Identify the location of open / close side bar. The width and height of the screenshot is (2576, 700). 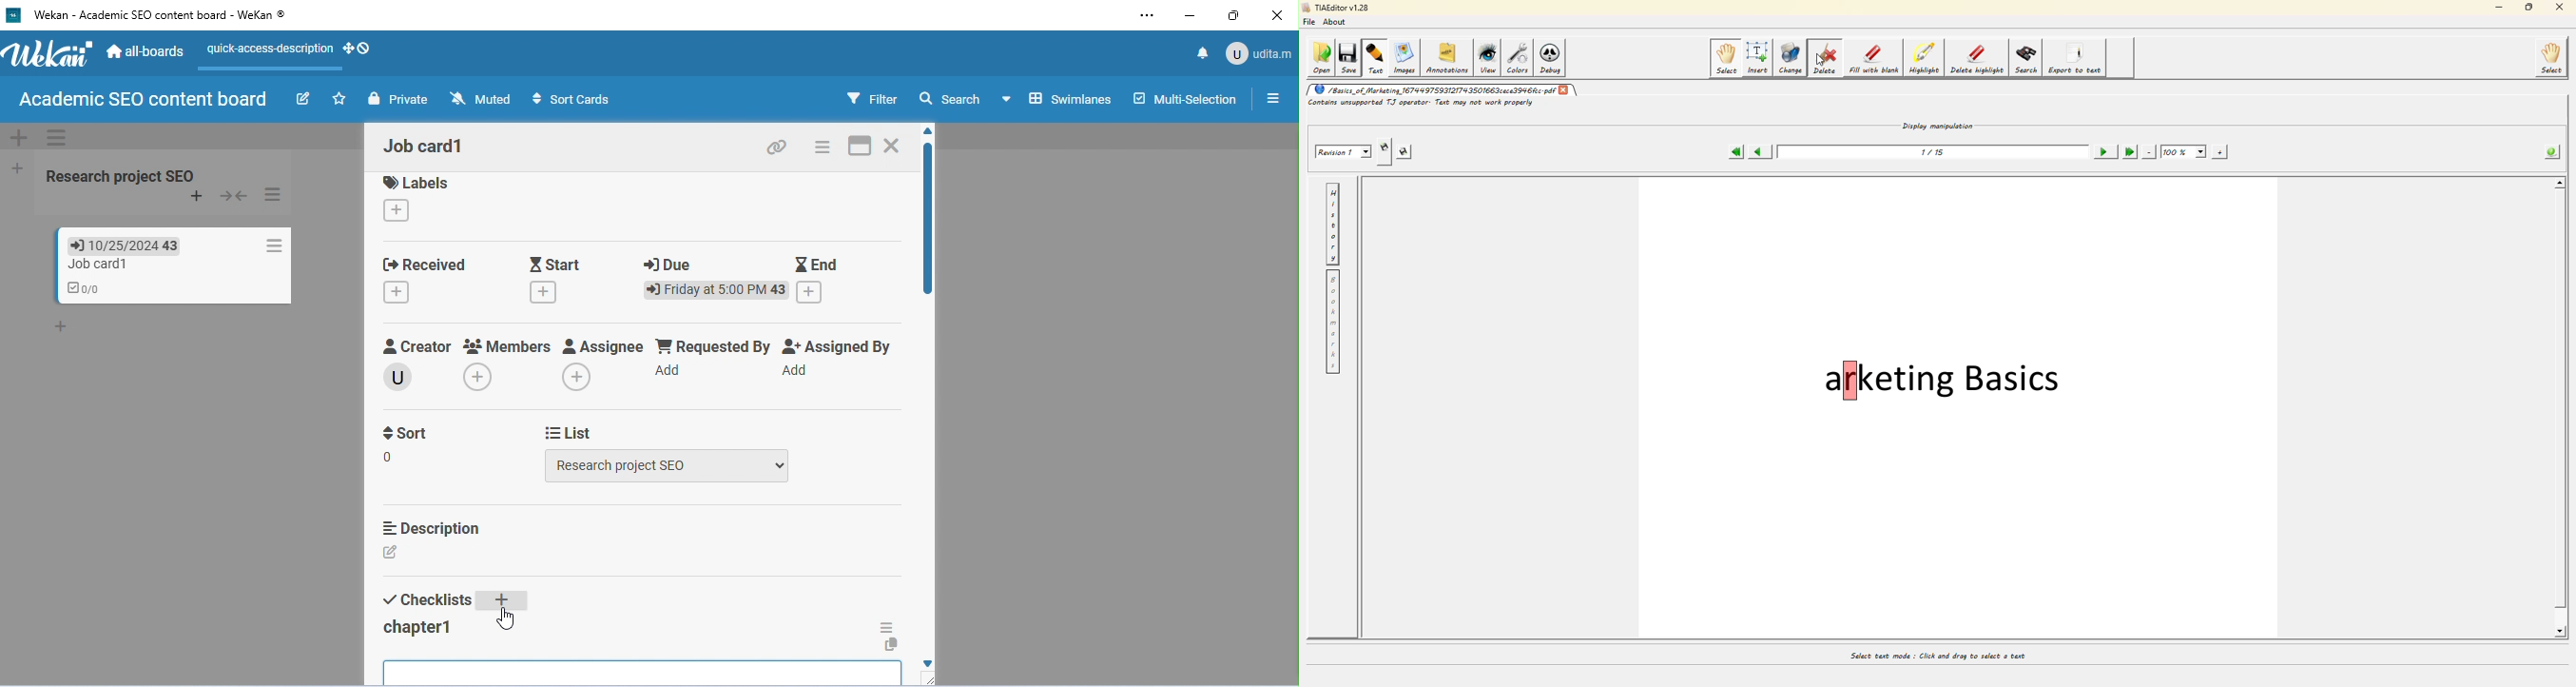
(1271, 97).